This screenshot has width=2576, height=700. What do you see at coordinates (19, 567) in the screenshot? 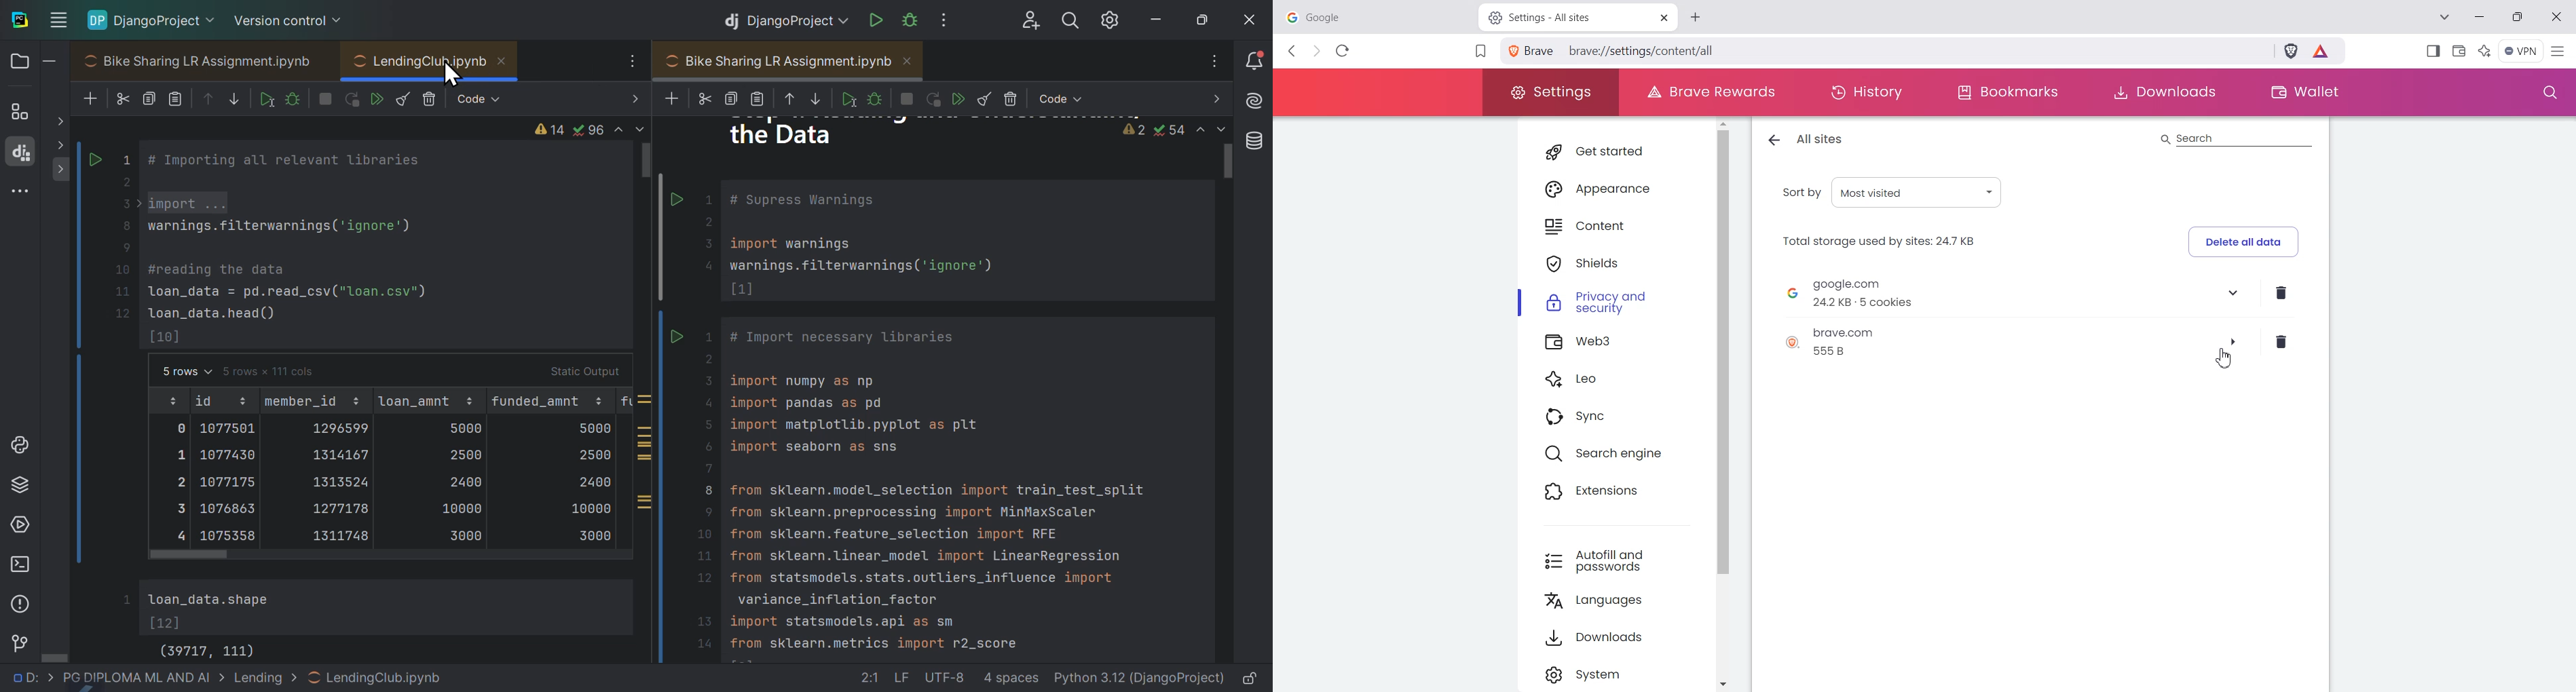
I see `Terminal` at bounding box center [19, 567].